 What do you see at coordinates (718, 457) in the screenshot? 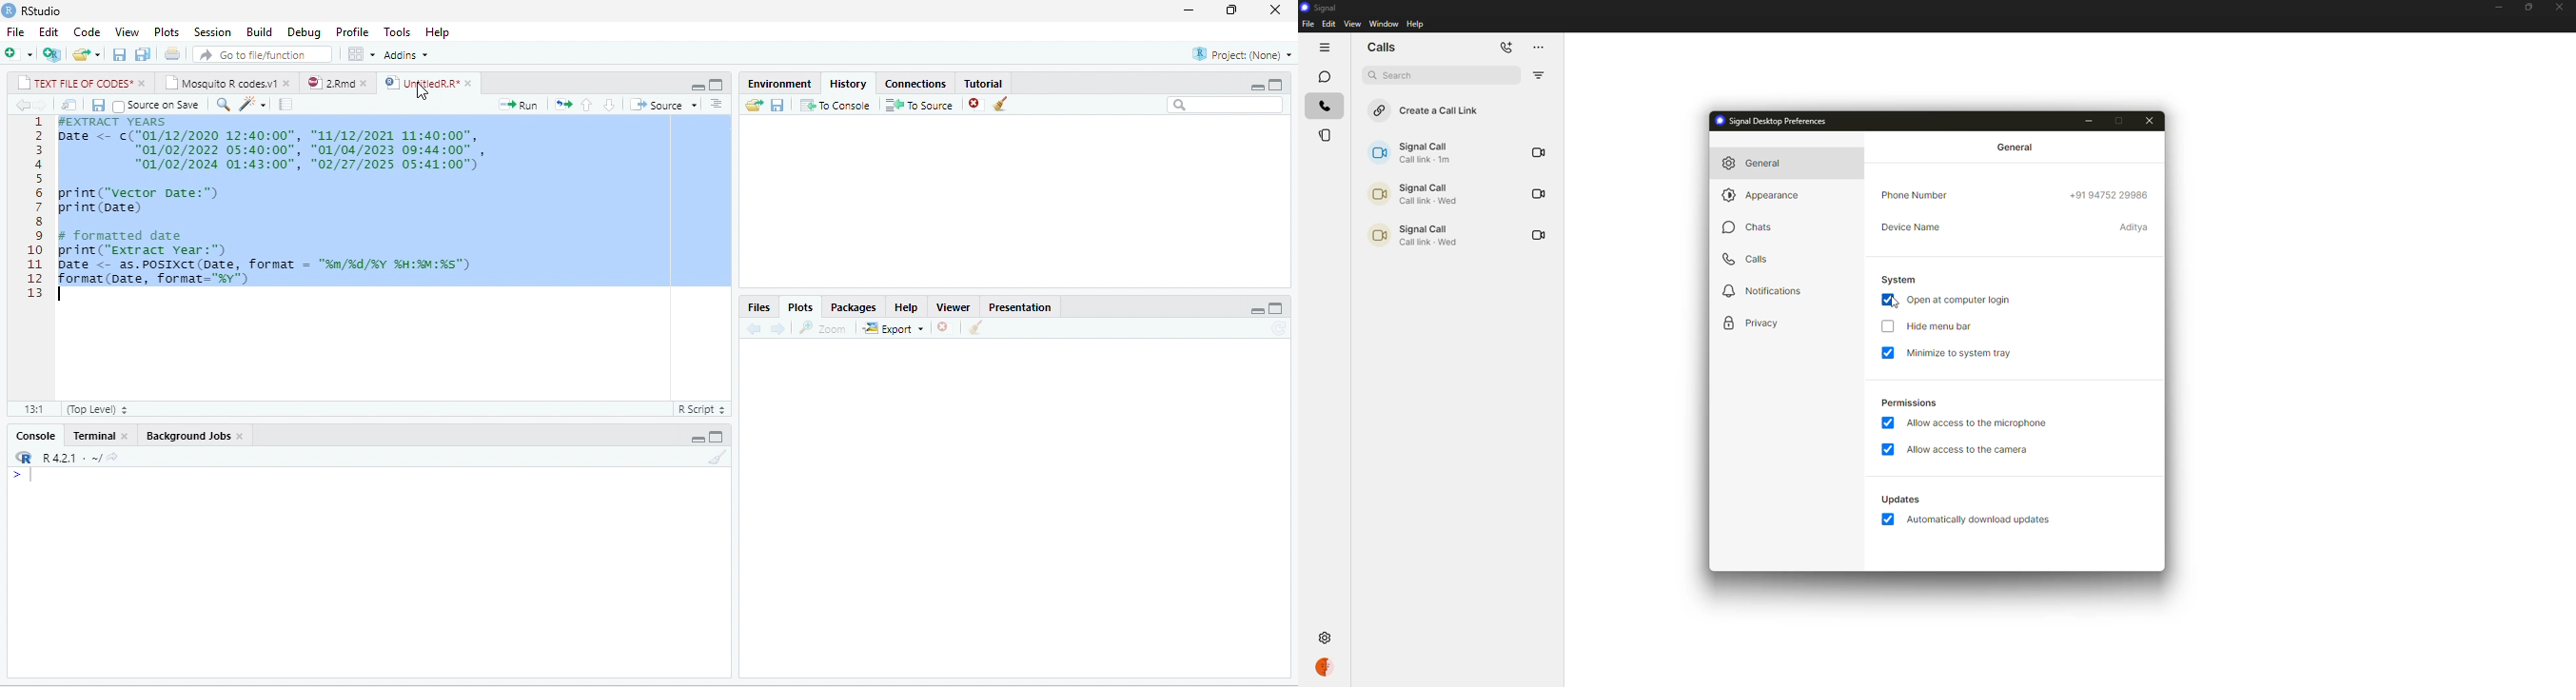
I see `clear` at bounding box center [718, 457].